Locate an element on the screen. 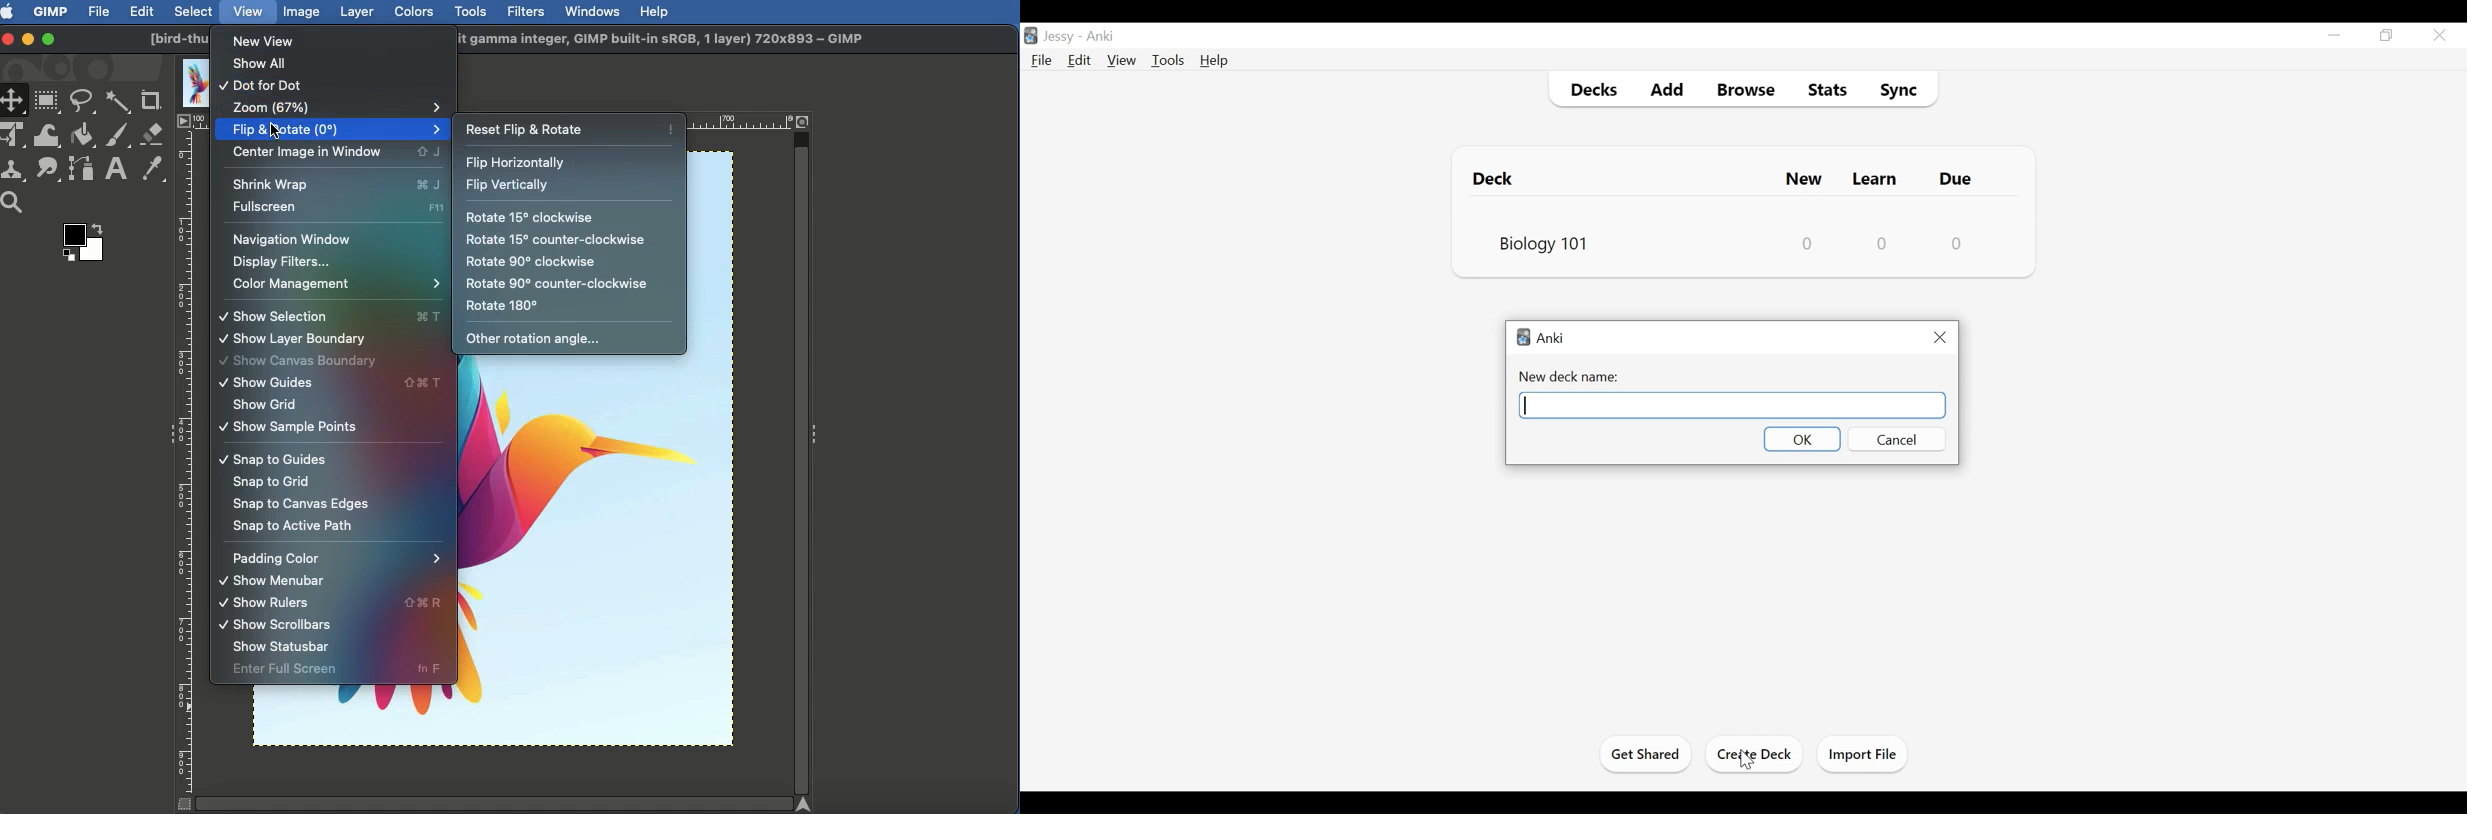 The width and height of the screenshot is (2492, 840). fn F is located at coordinates (433, 669).